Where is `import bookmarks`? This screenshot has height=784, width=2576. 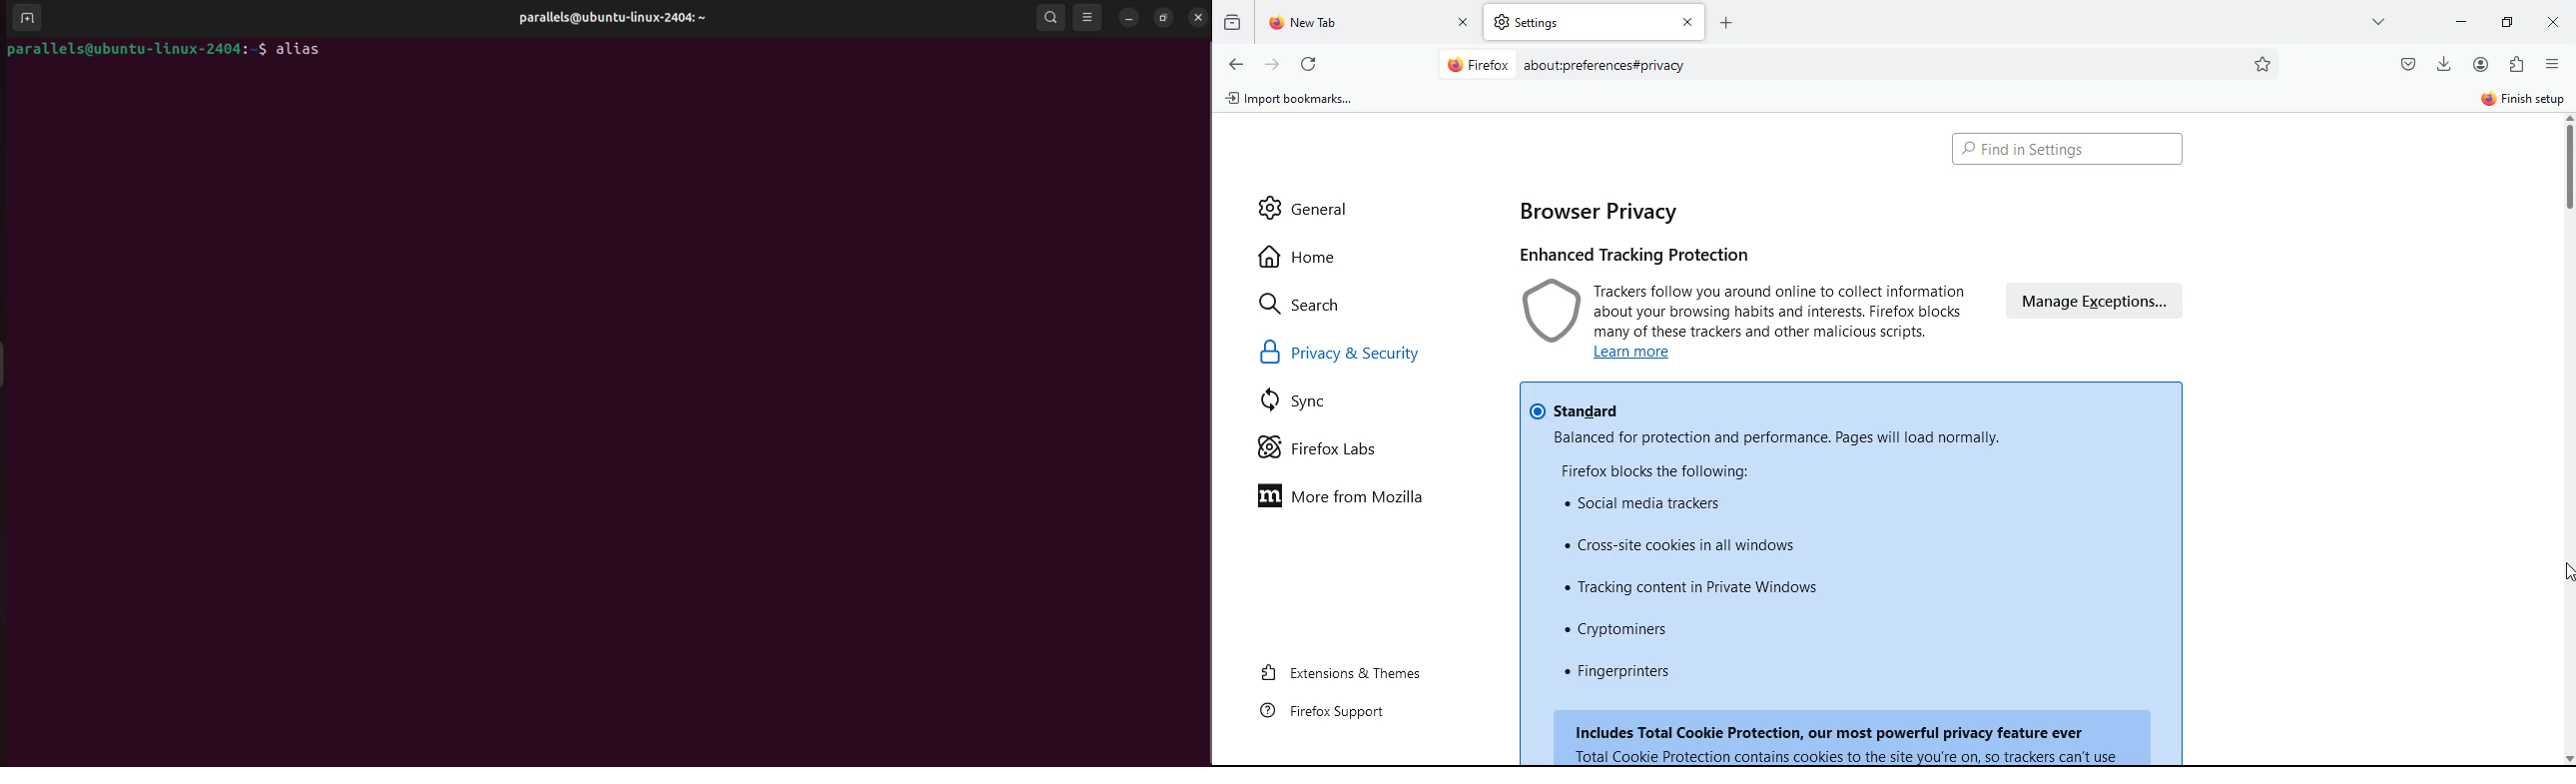 import bookmarks is located at coordinates (1296, 103).